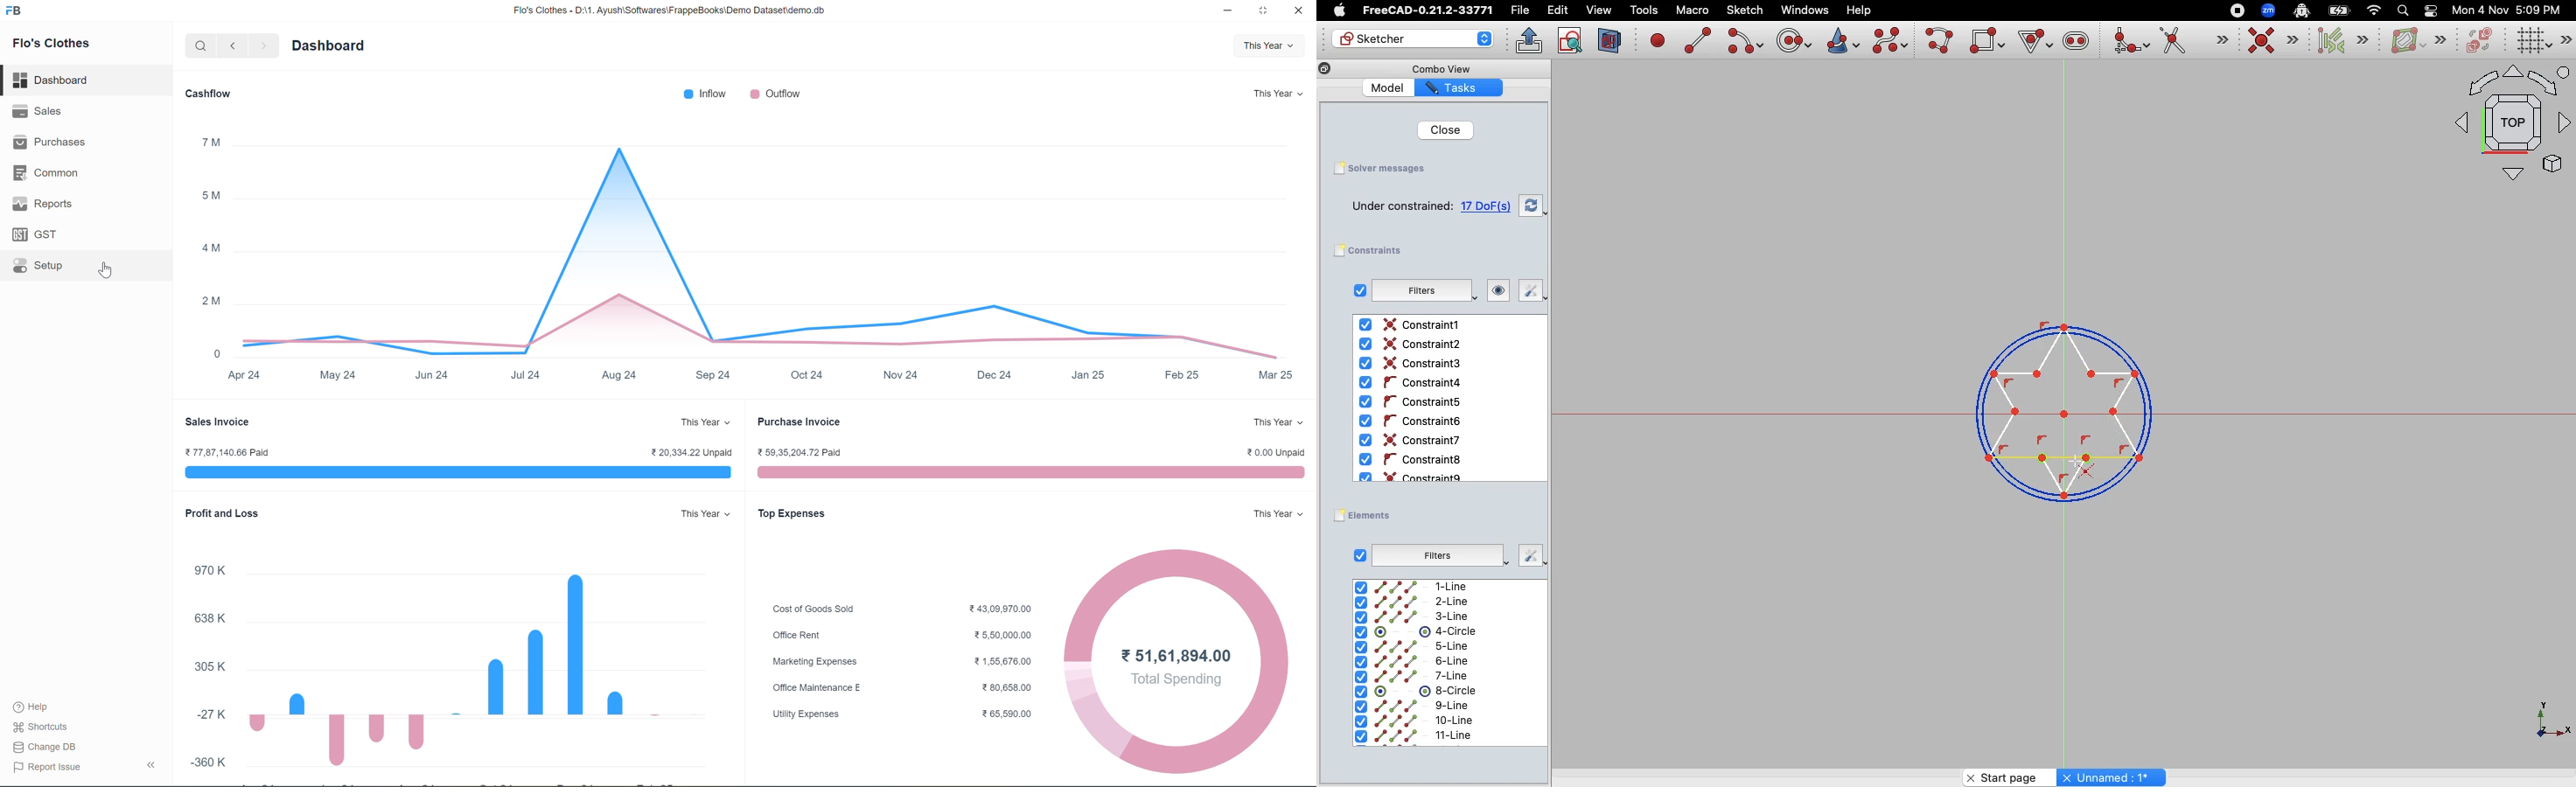 This screenshot has height=812, width=2576. Describe the element at coordinates (45, 173) in the screenshot. I see `Common` at that location.